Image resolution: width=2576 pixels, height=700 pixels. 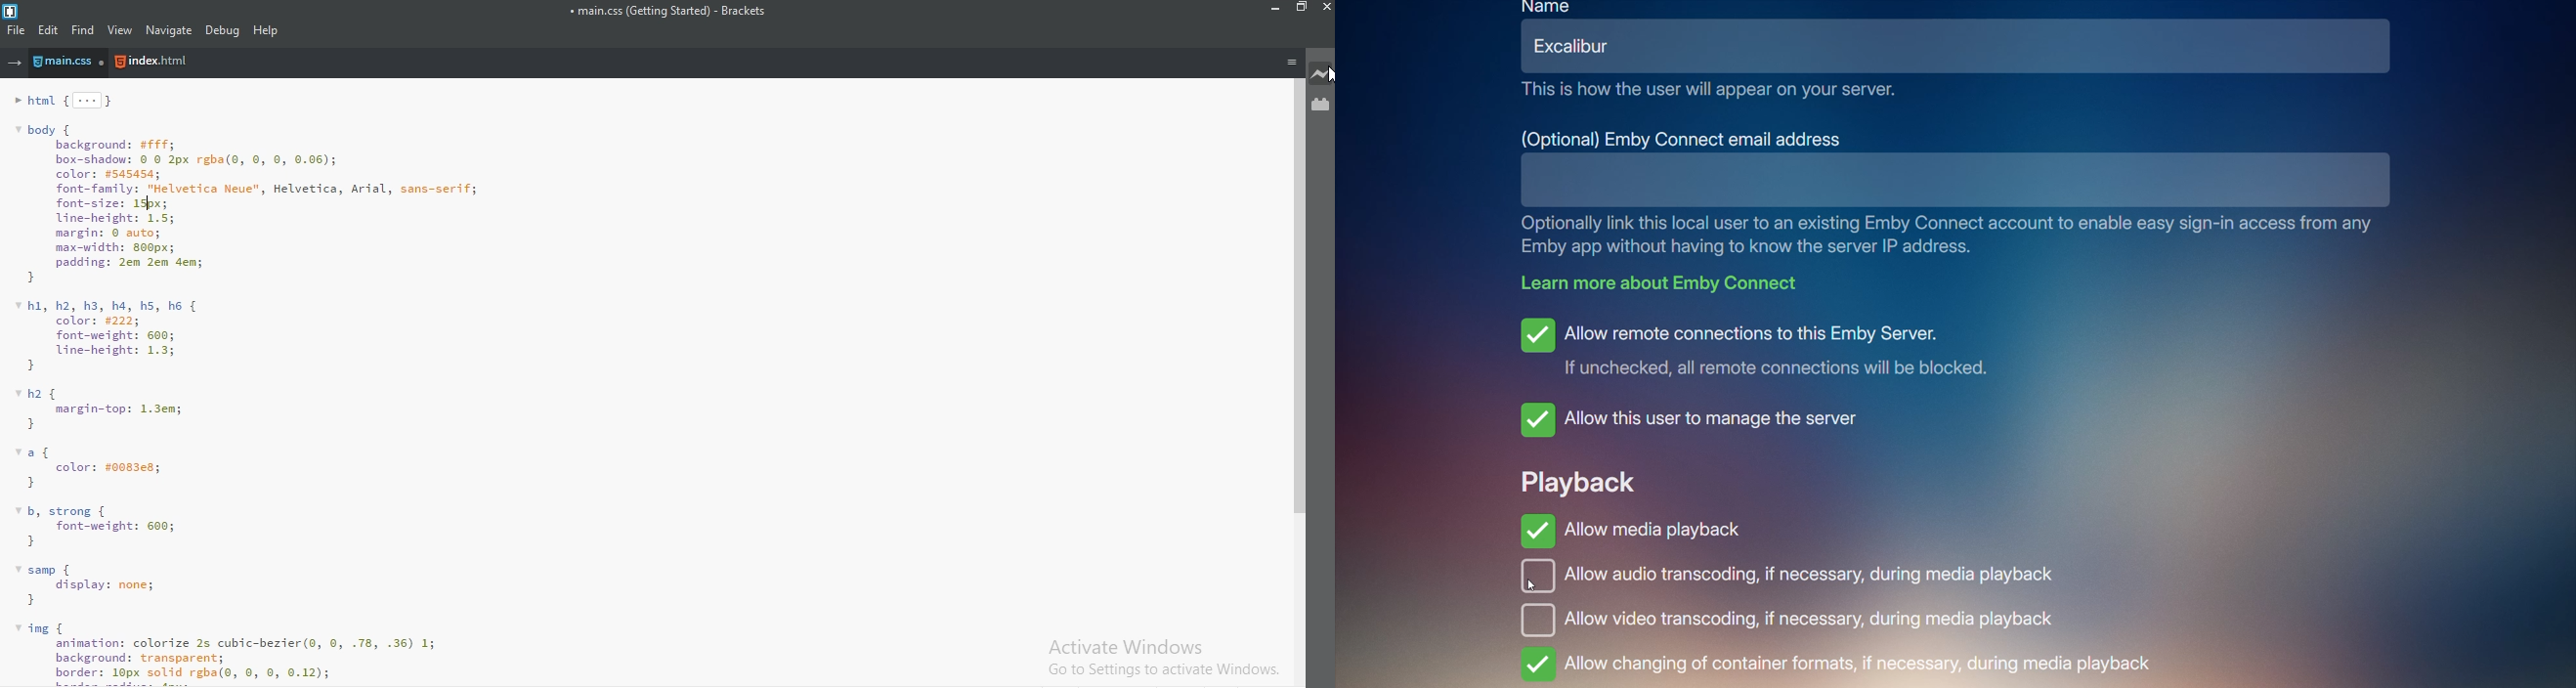 I want to click on This is how the user will appear on your server., so click(x=1710, y=90).